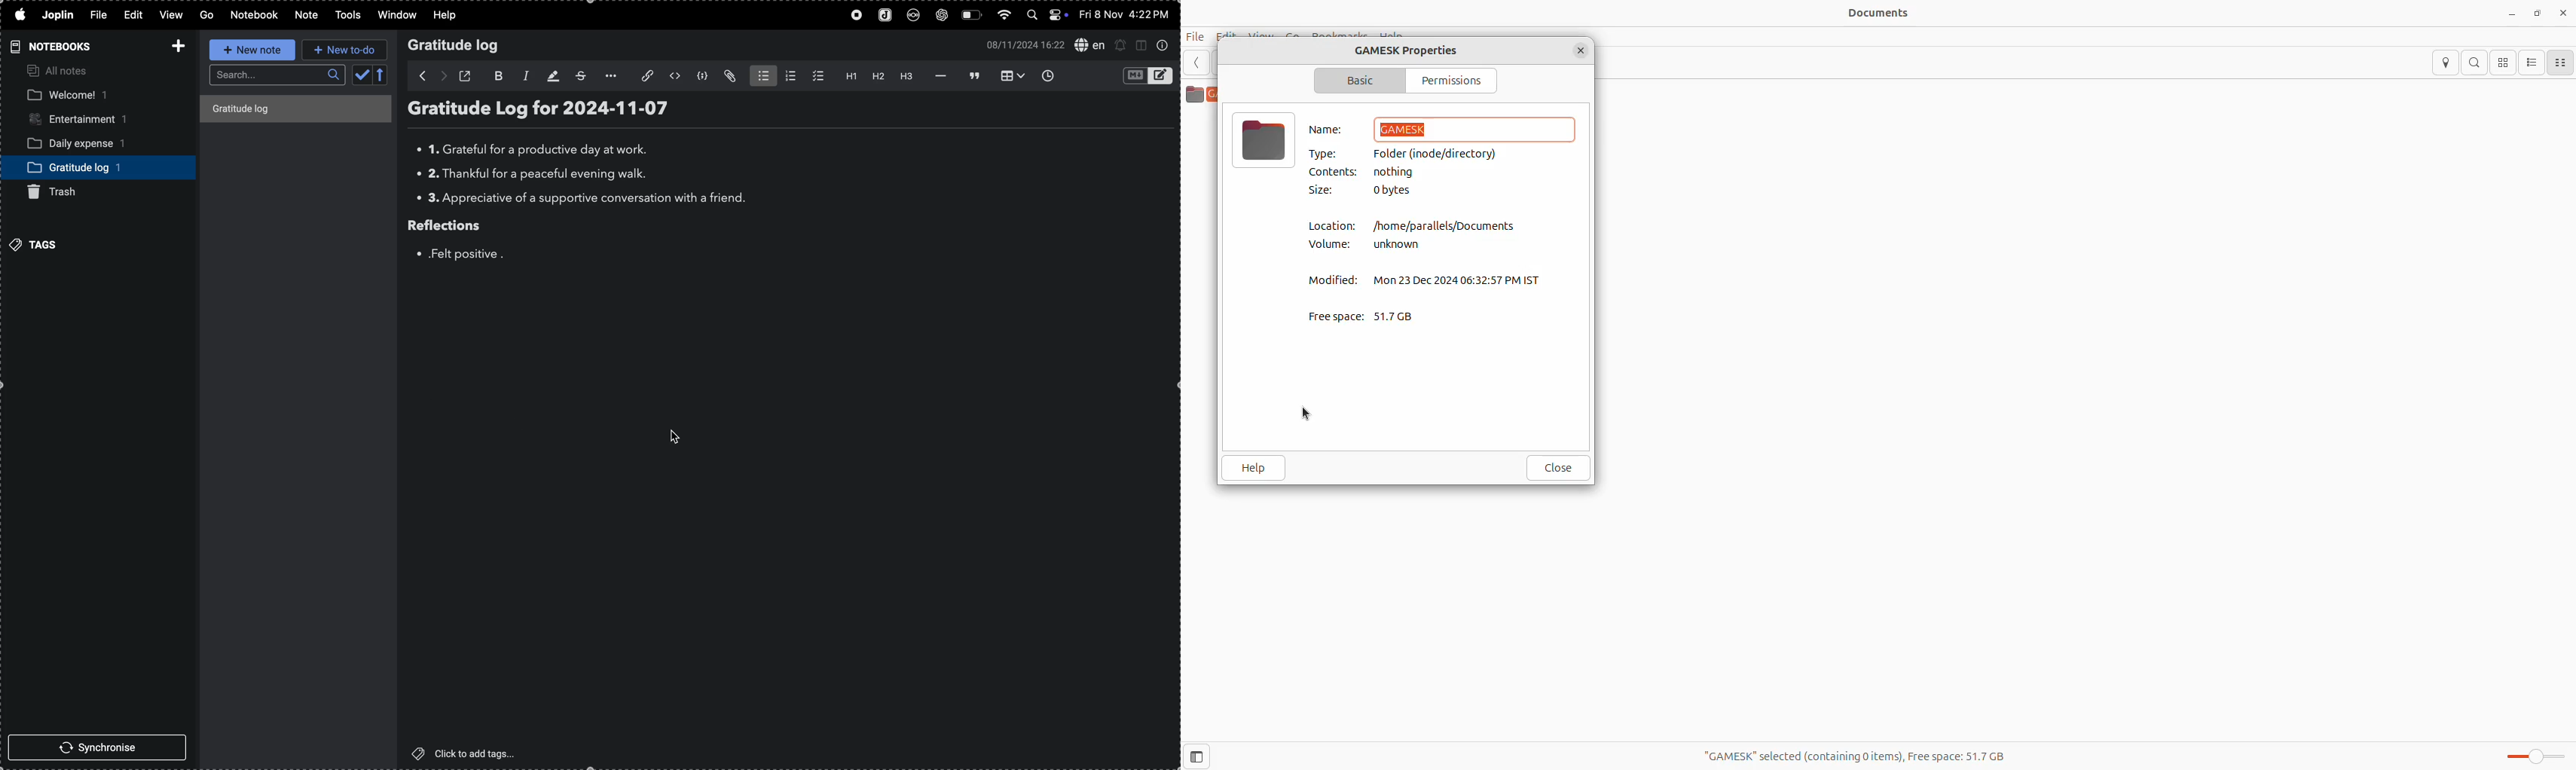 The height and width of the screenshot is (784, 2576). What do you see at coordinates (971, 15) in the screenshot?
I see `battery` at bounding box center [971, 15].